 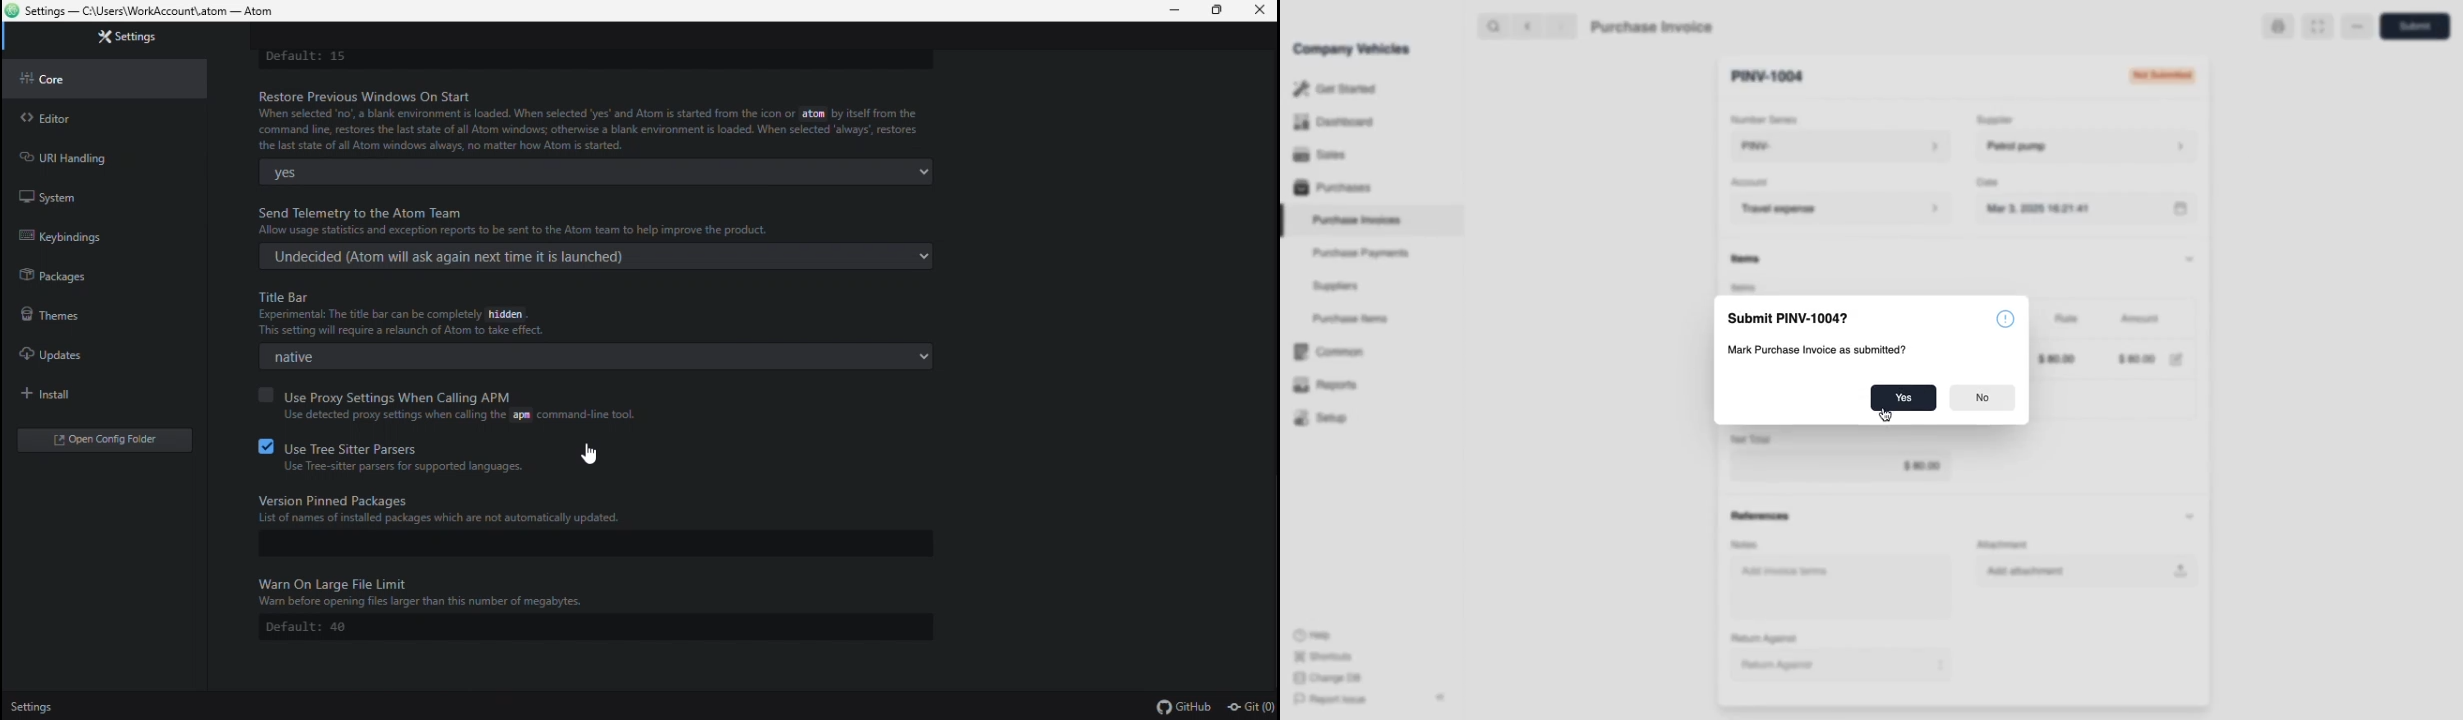 What do you see at coordinates (1979, 398) in the screenshot?
I see `No` at bounding box center [1979, 398].